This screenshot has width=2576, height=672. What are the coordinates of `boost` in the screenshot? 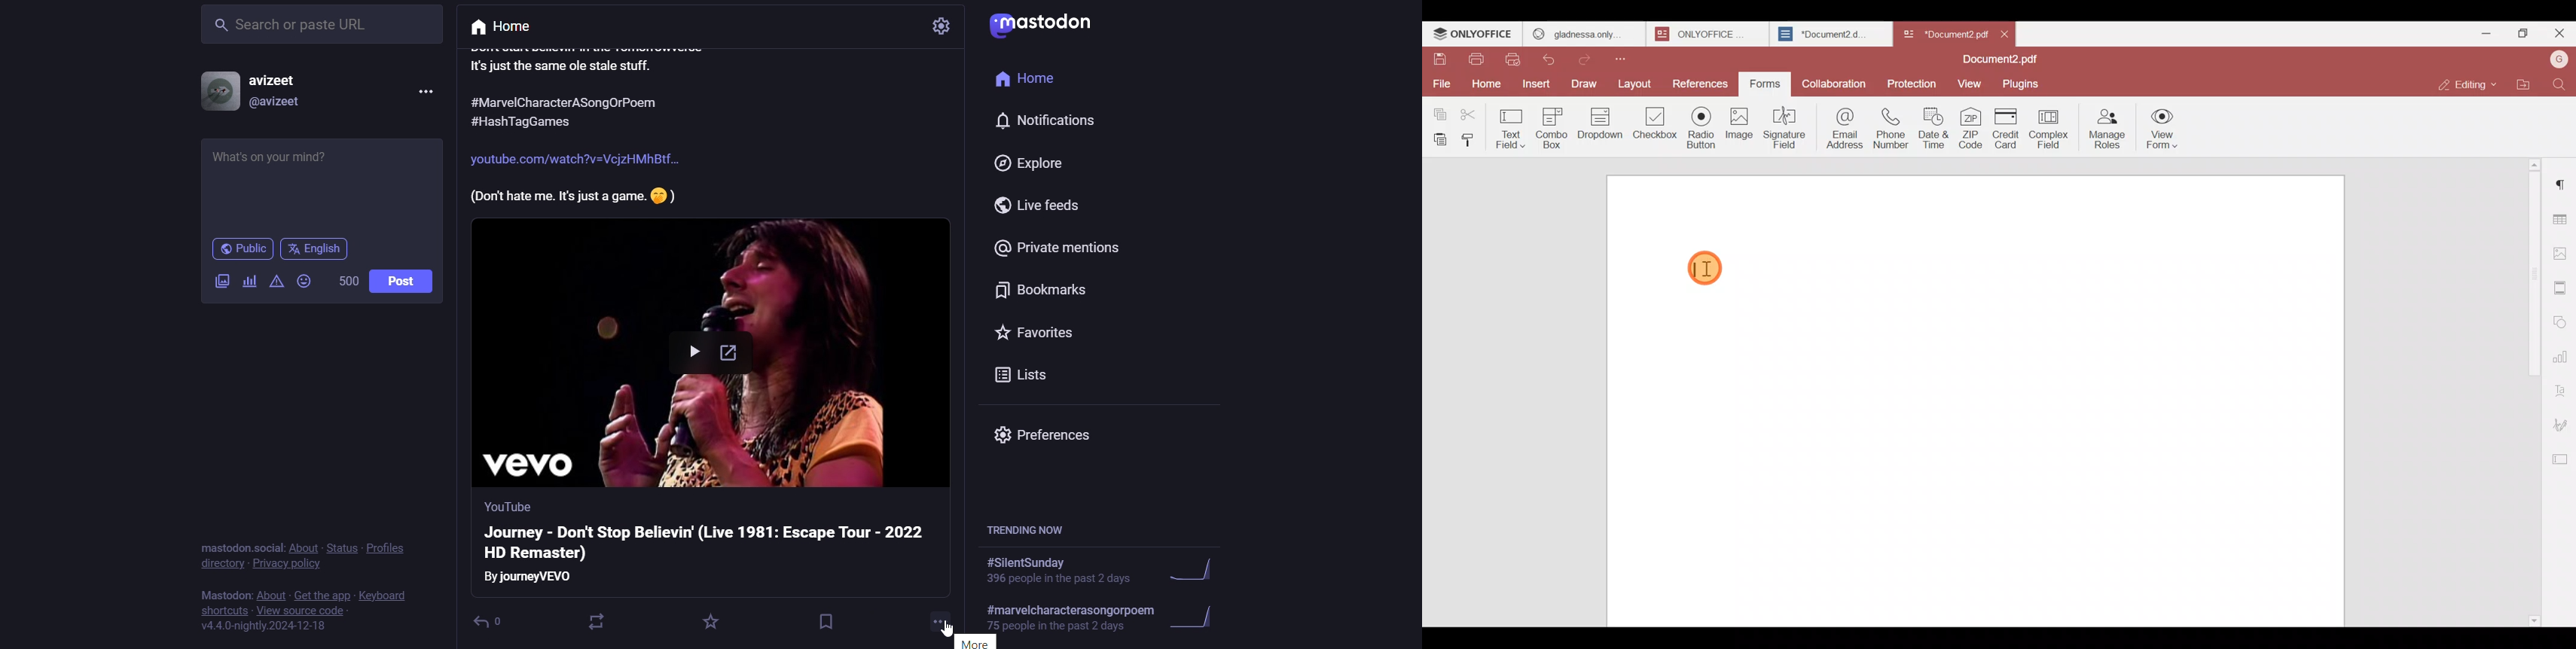 It's located at (602, 620).